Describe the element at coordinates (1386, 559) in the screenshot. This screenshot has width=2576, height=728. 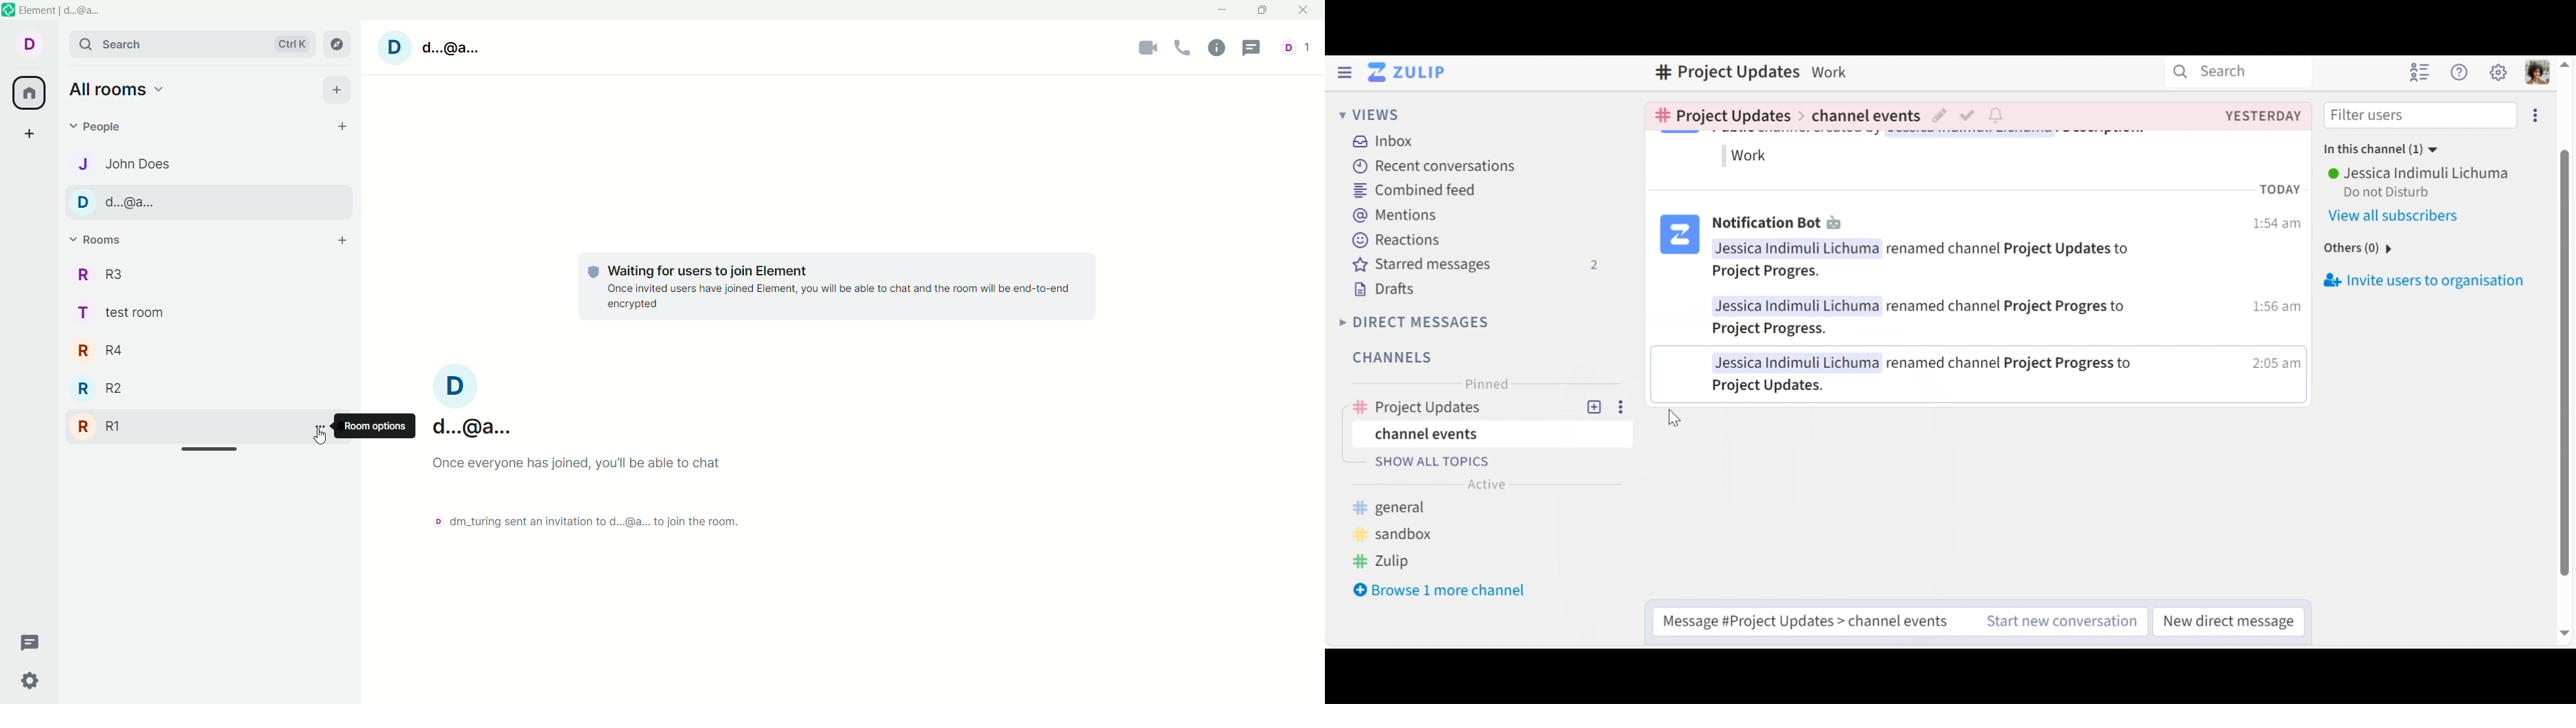
I see `Zulip` at that location.